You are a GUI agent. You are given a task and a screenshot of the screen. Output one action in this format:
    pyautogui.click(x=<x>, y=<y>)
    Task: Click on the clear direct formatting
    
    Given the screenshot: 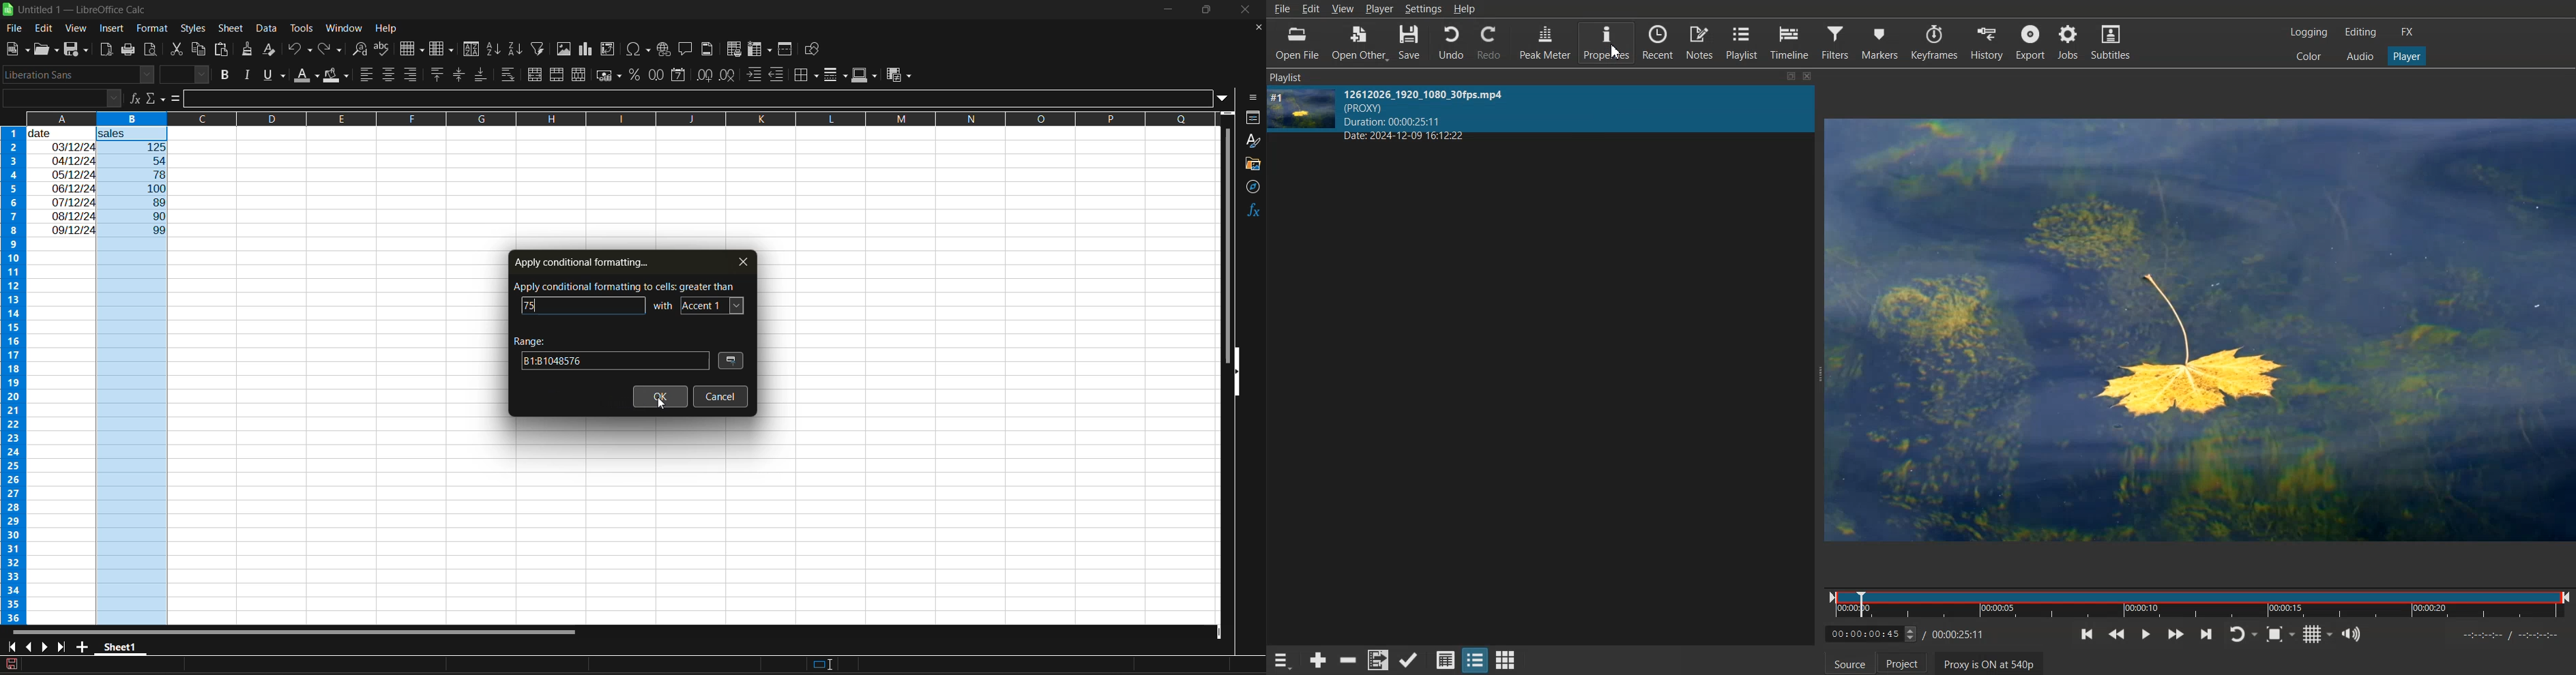 What is the action you would take?
    pyautogui.click(x=272, y=51)
    